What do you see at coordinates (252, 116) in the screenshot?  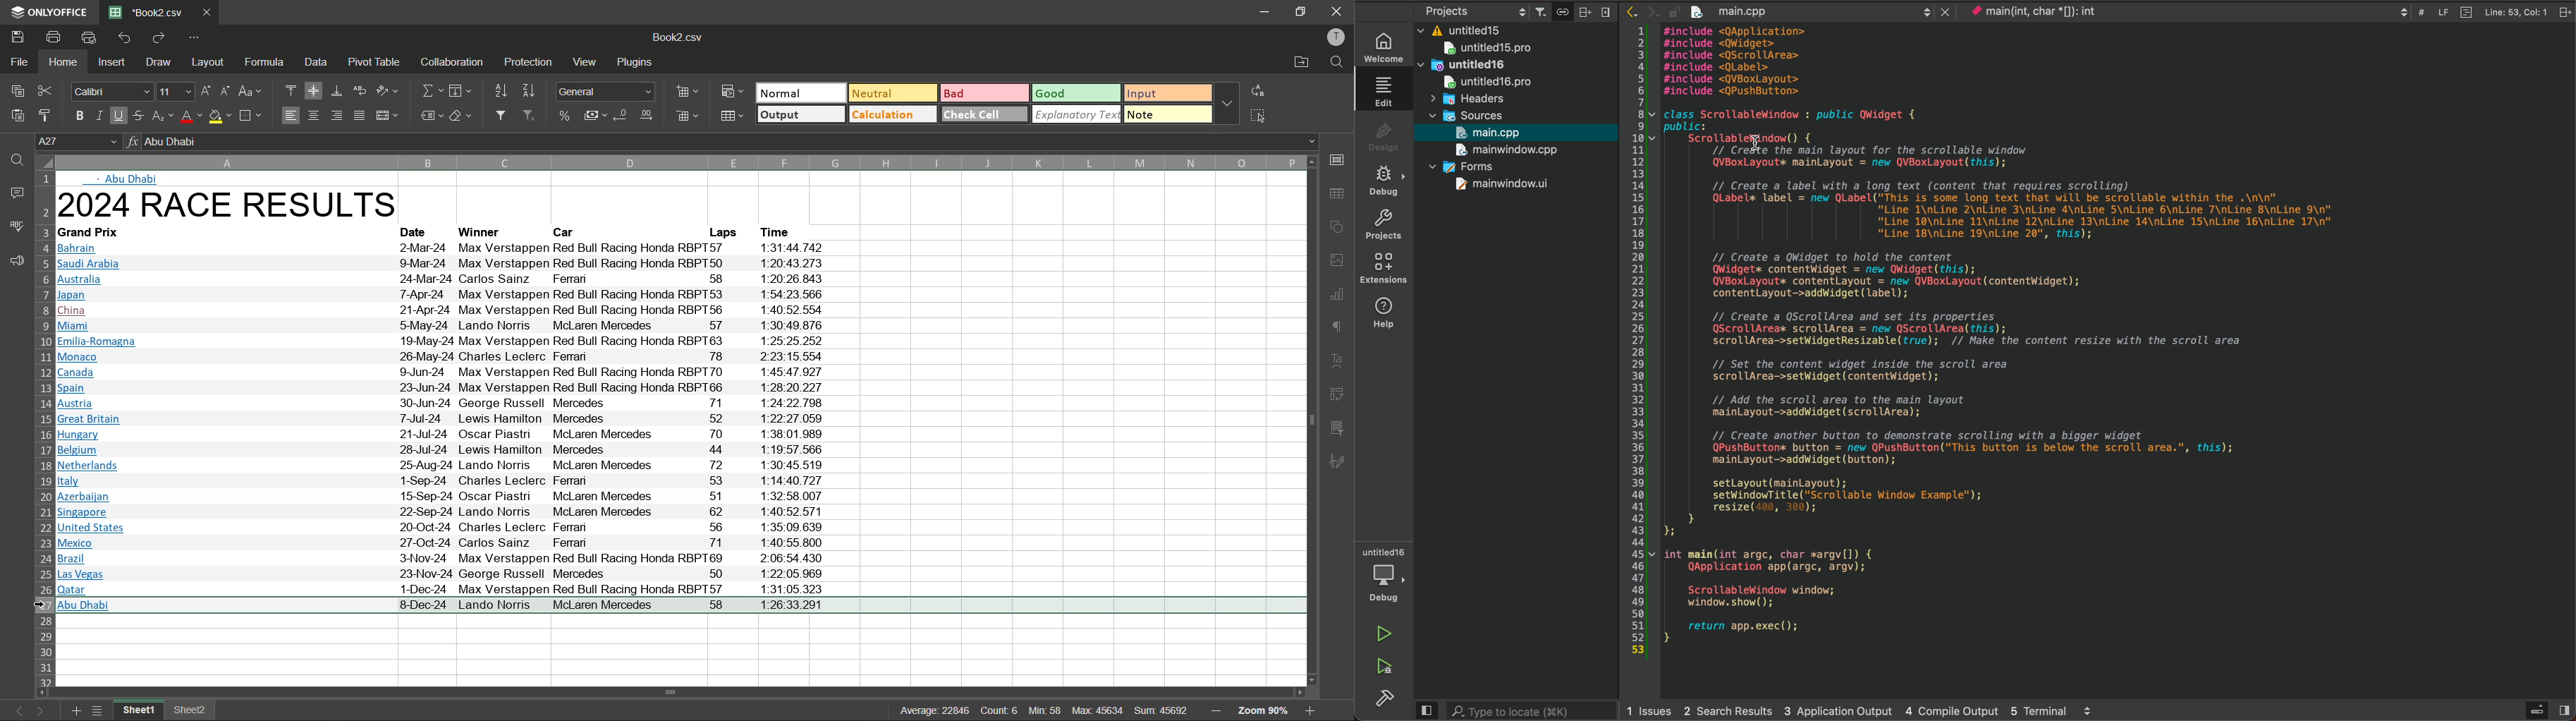 I see `borders` at bounding box center [252, 116].